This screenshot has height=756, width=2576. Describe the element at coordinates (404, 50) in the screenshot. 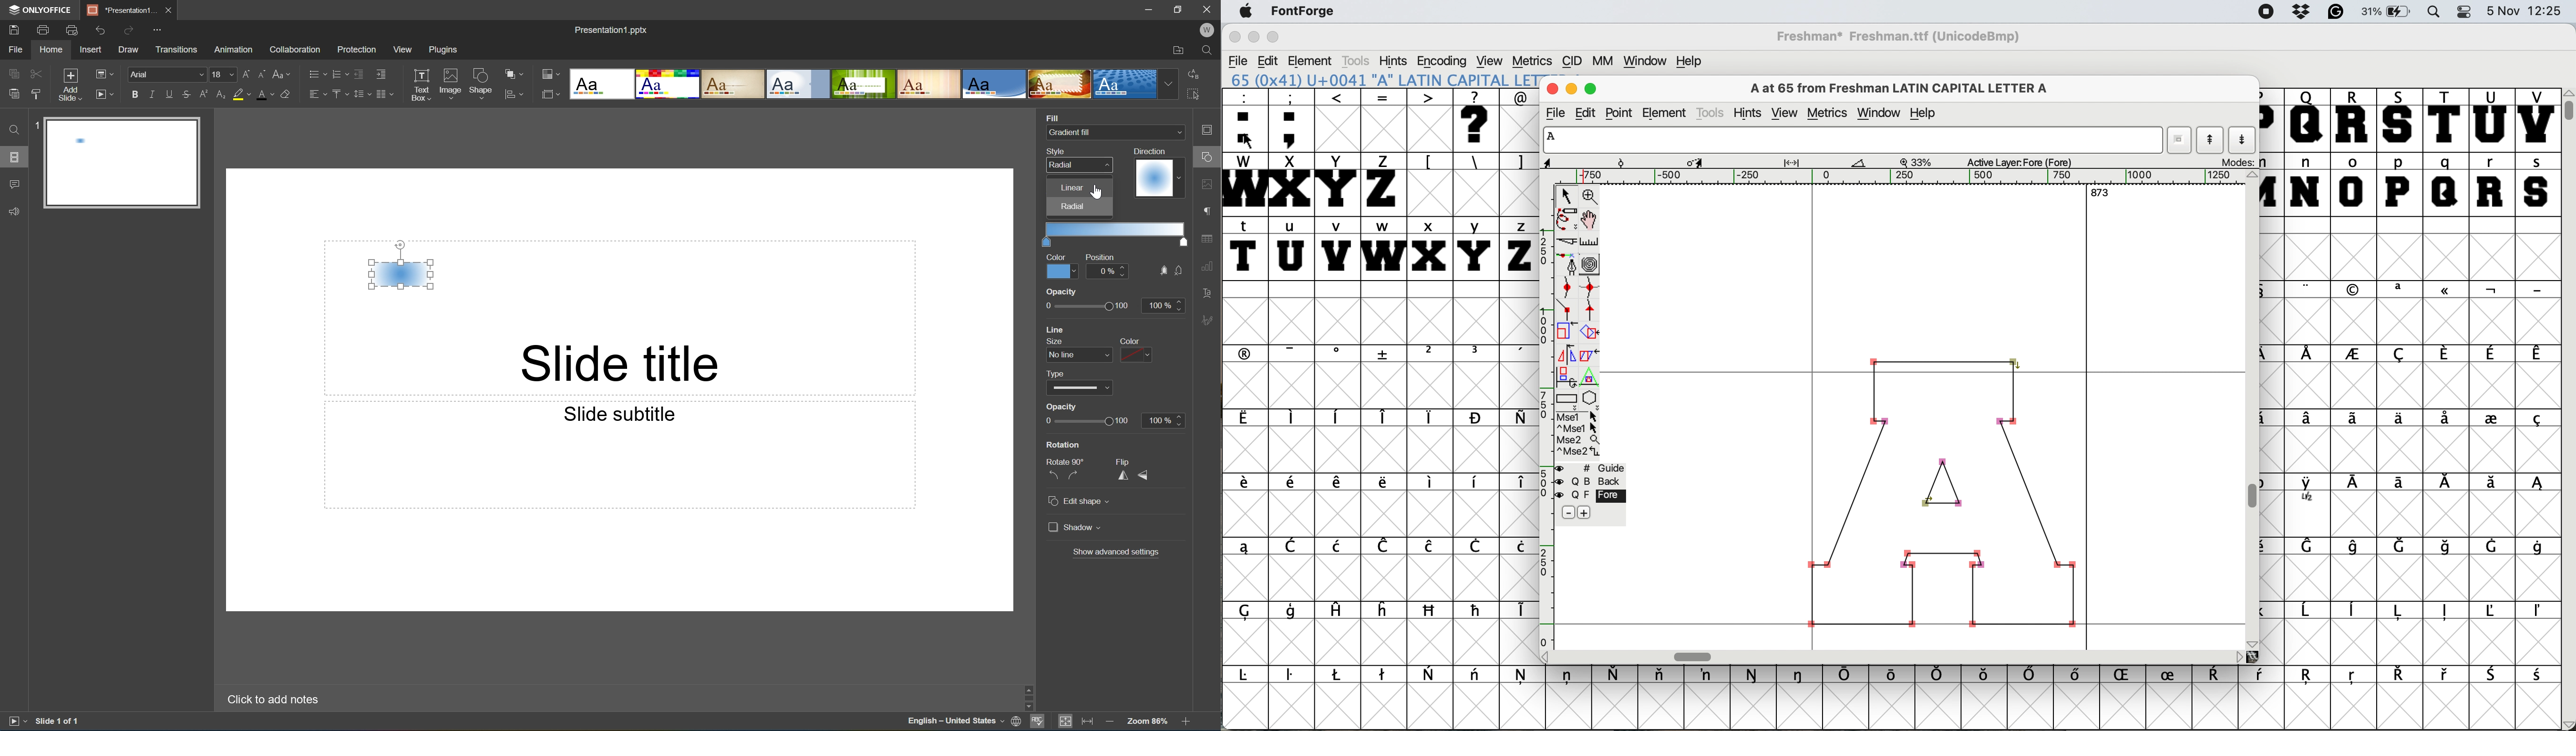

I see `View` at that location.